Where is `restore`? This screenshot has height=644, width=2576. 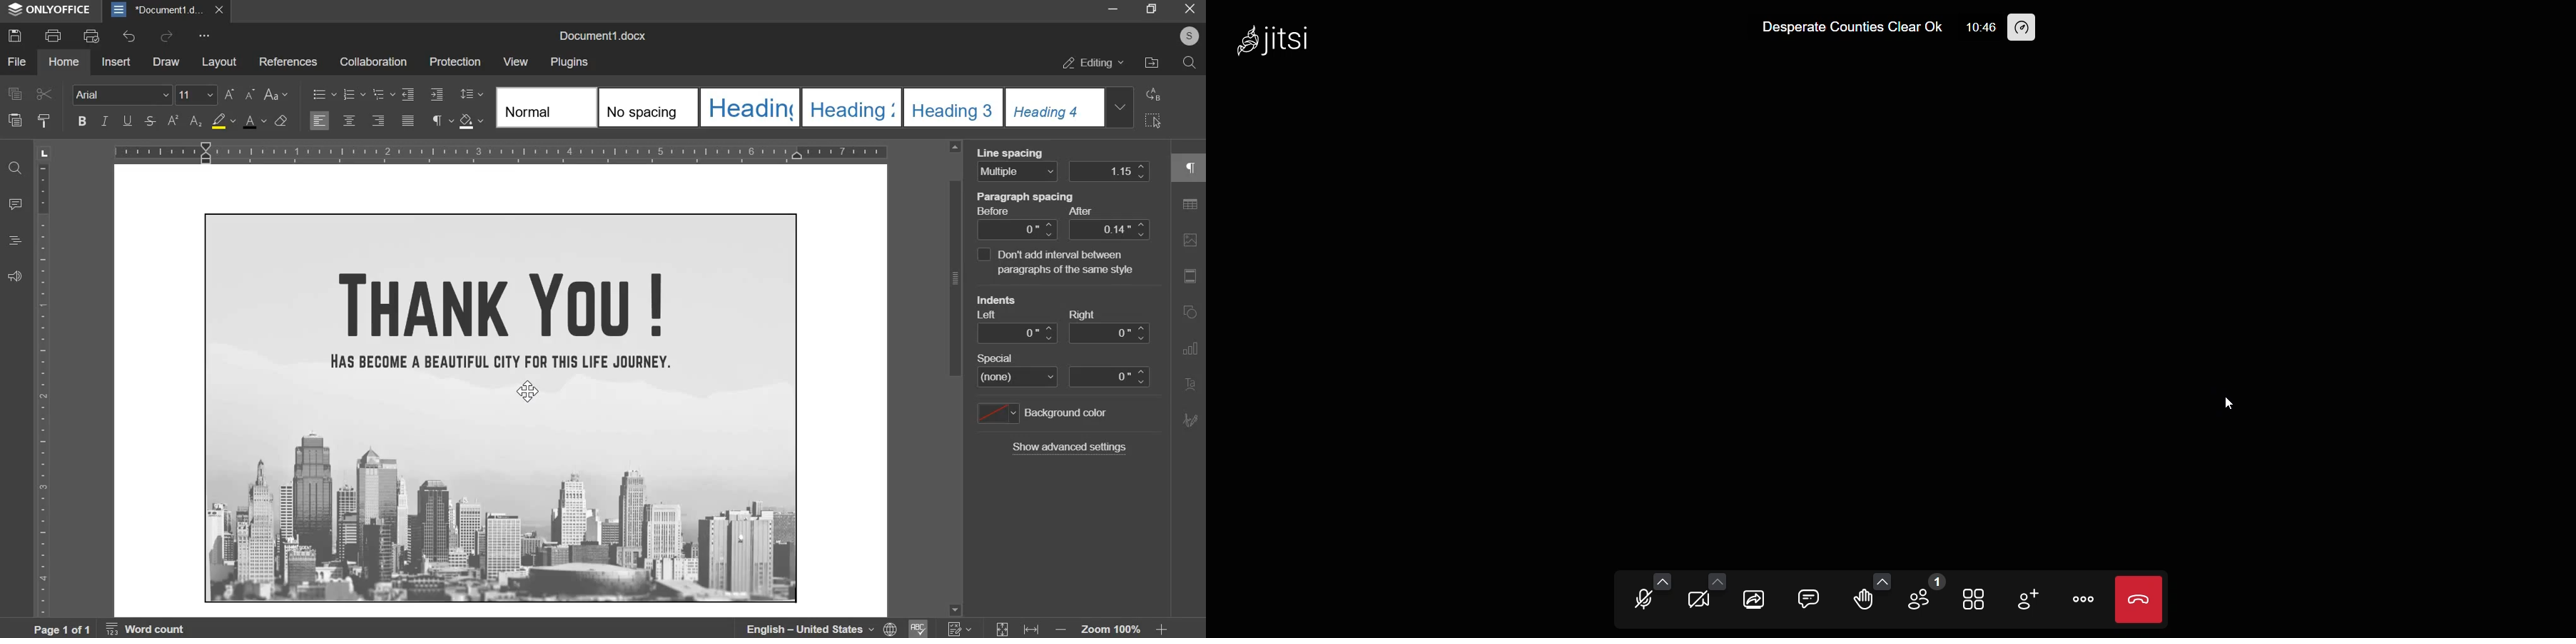 restore is located at coordinates (1152, 9).